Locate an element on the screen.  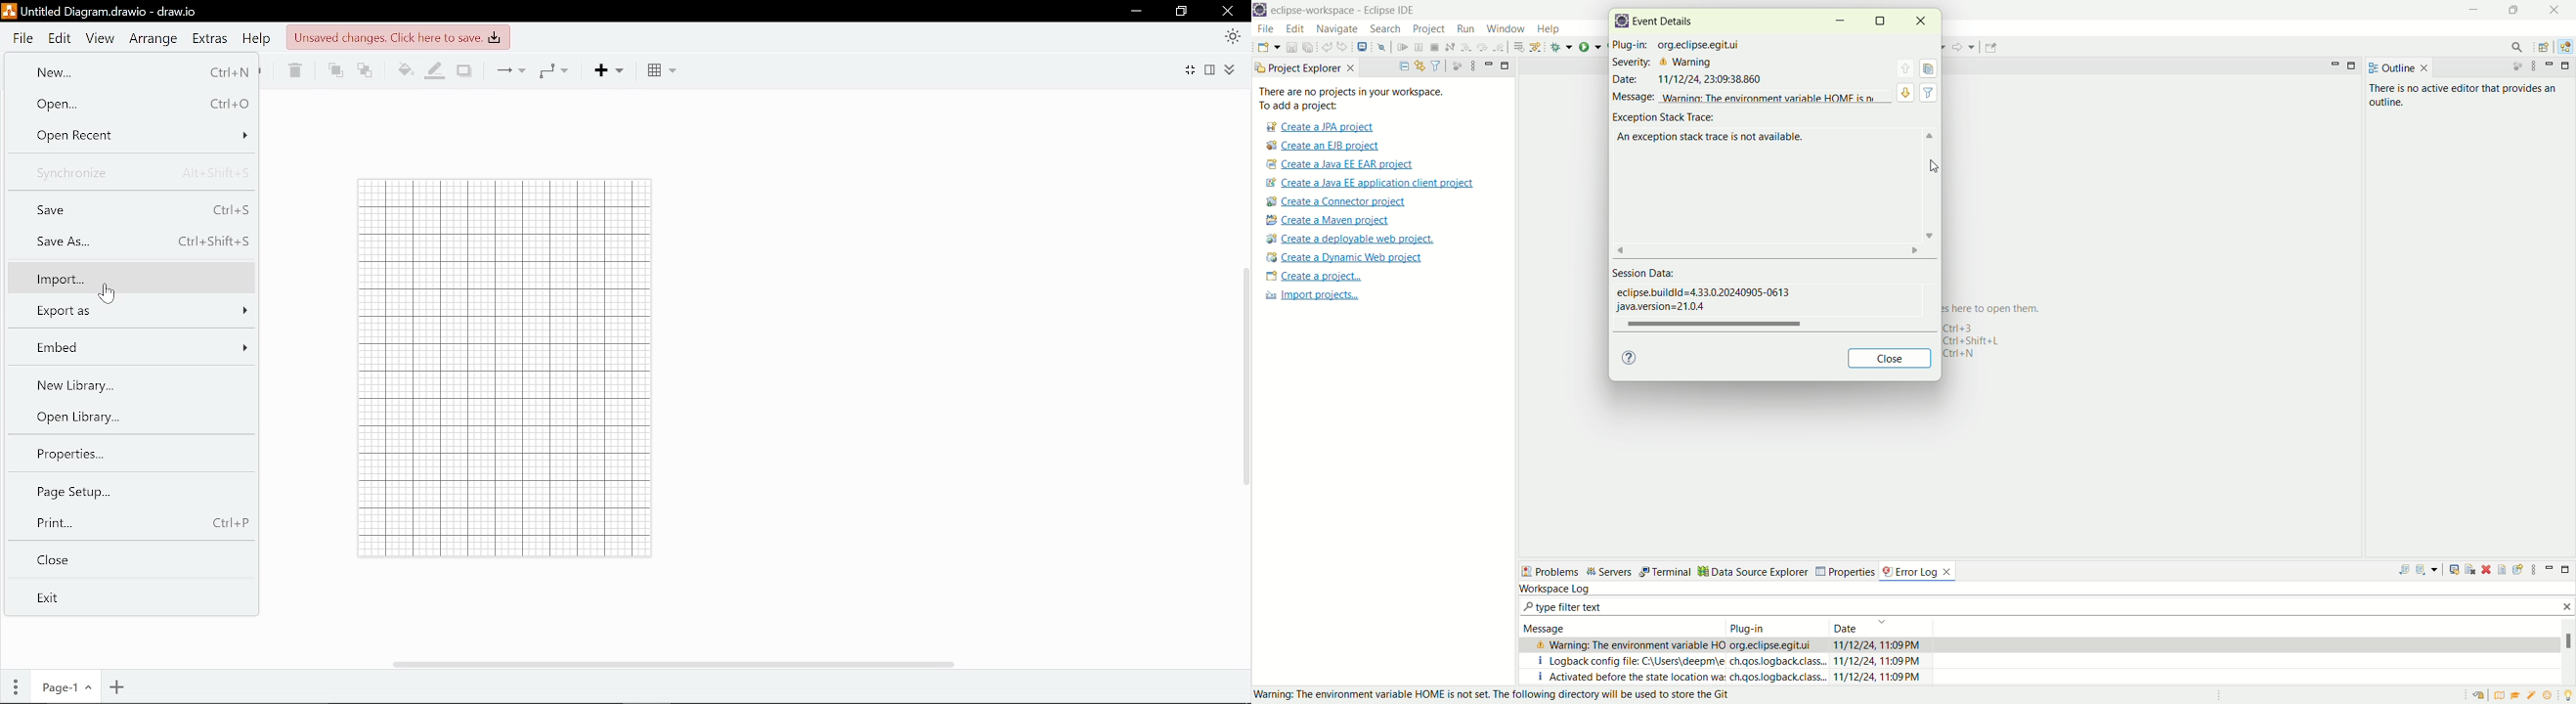
To back is located at coordinates (365, 71).